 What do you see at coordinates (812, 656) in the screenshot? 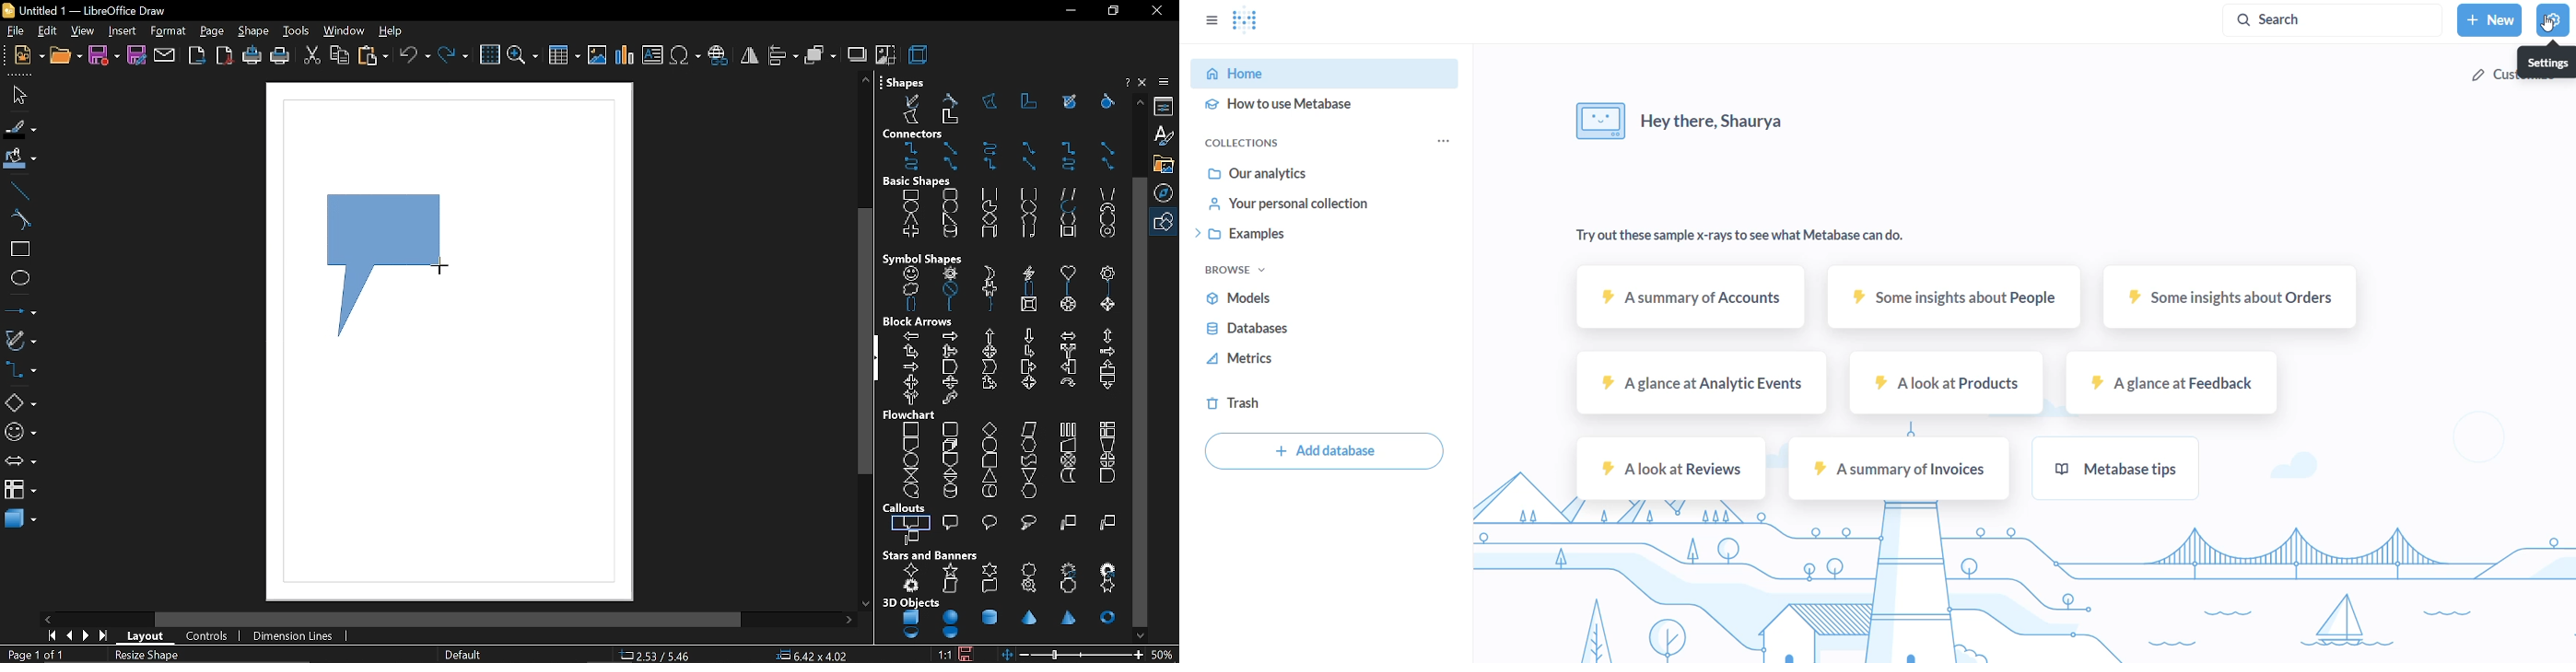
I see `position` at bounding box center [812, 656].